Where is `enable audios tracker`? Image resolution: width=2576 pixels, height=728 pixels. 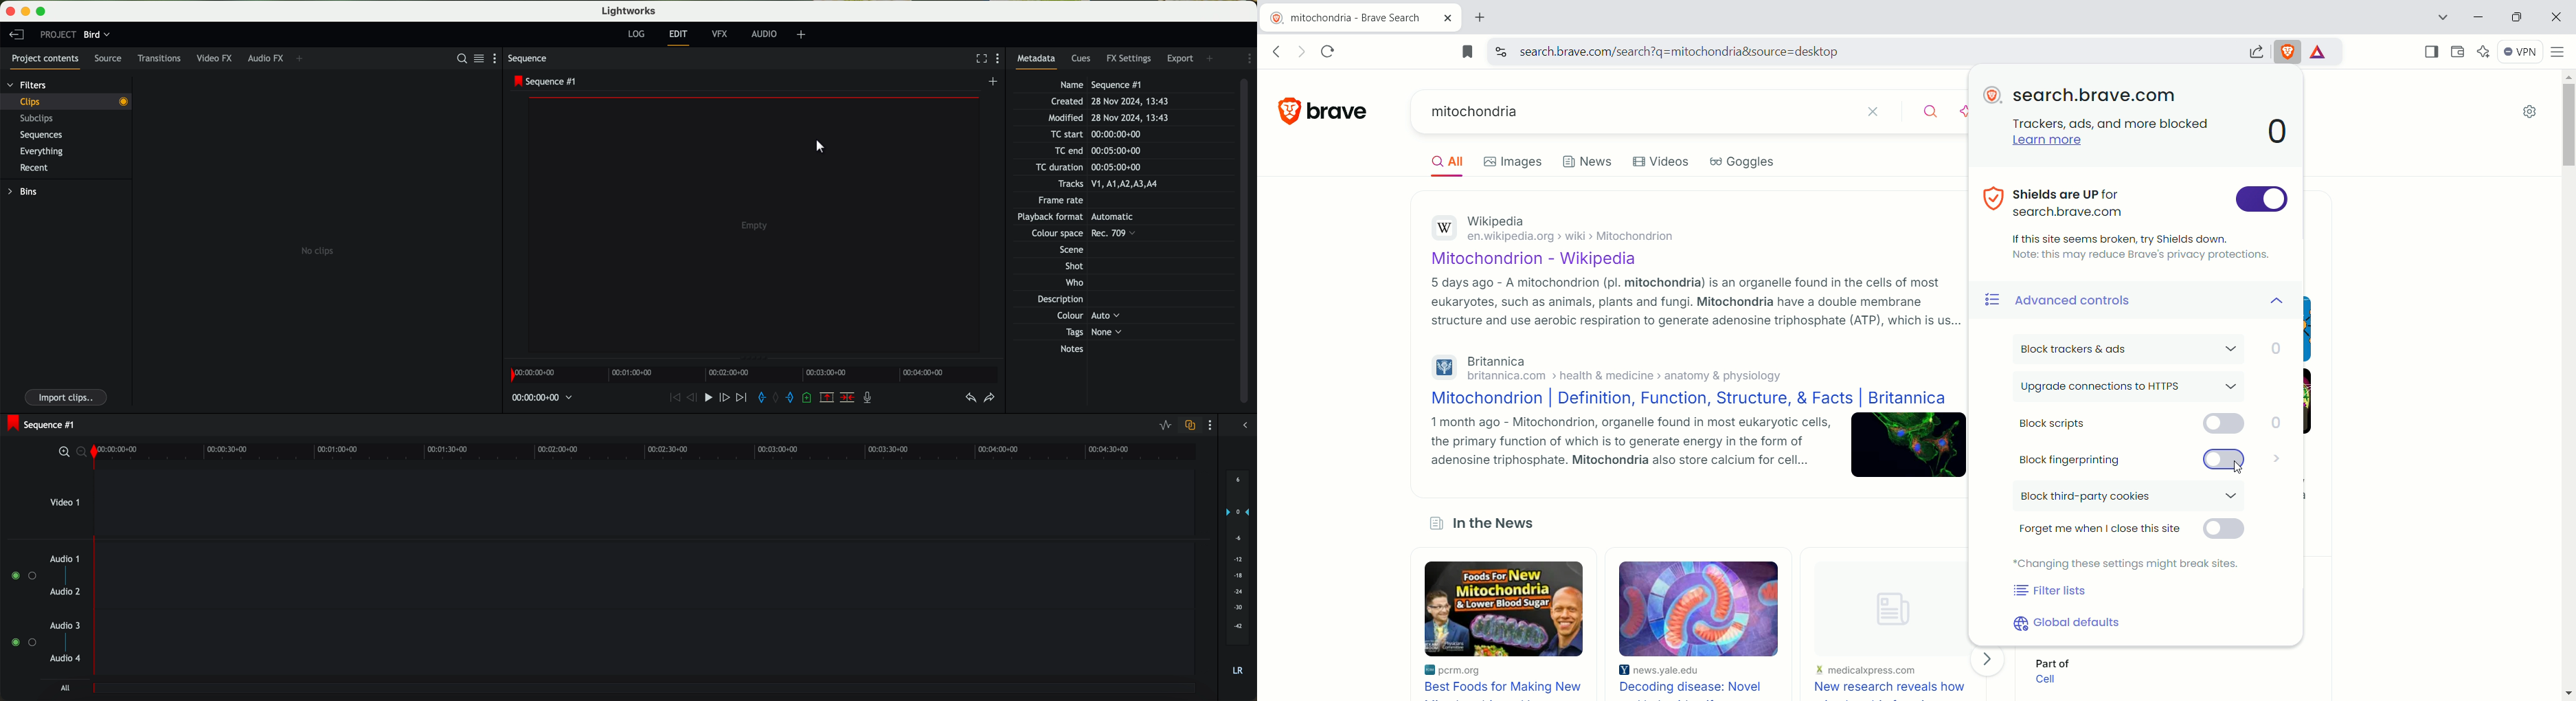
enable audios tracker is located at coordinates (23, 609).